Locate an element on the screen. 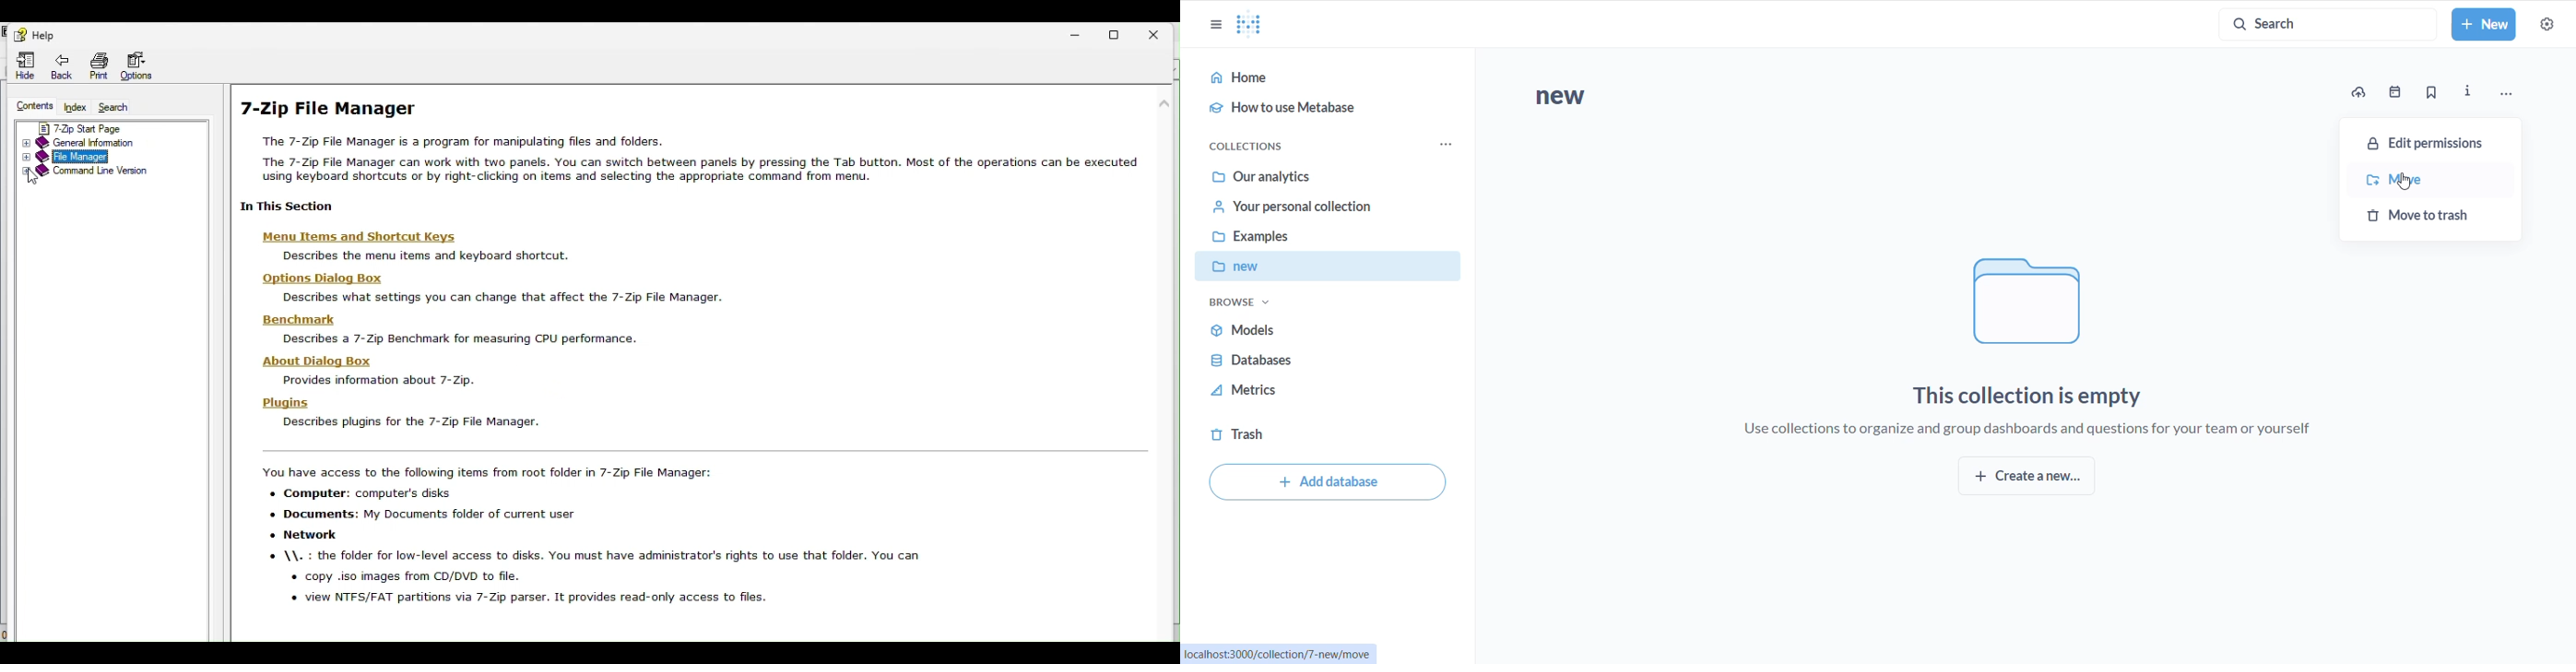 This screenshot has height=672, width=2576. General information is located at coordinates (112, 142).